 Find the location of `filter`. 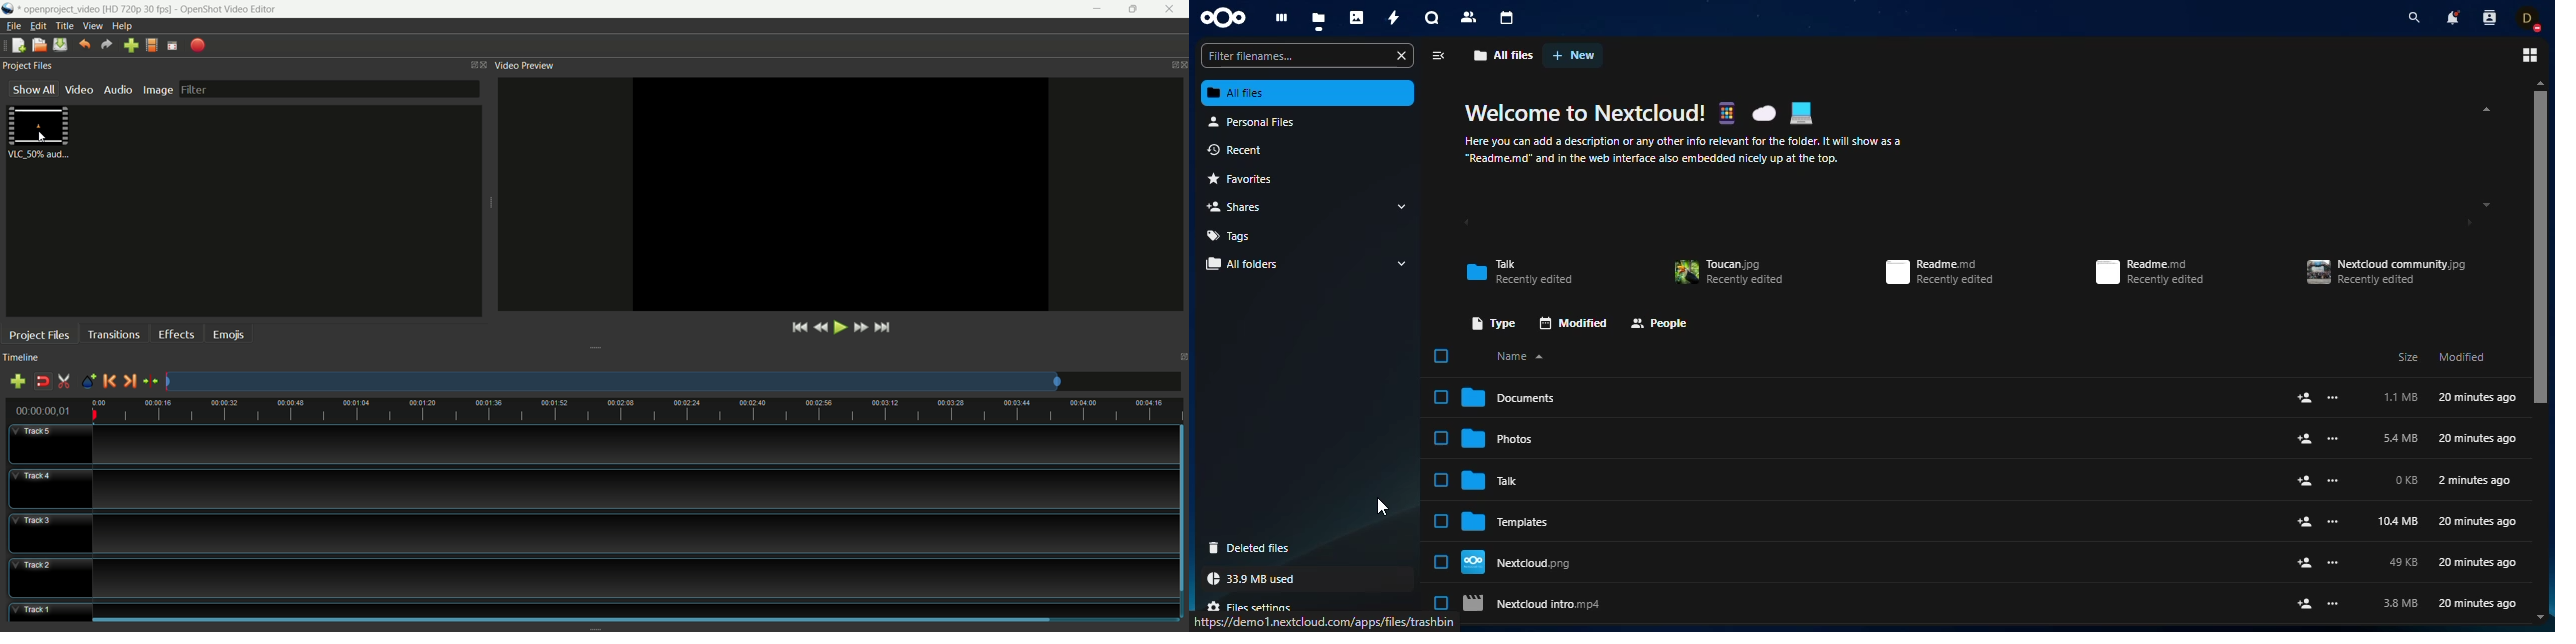

filter is located at coordinates (331, 89).